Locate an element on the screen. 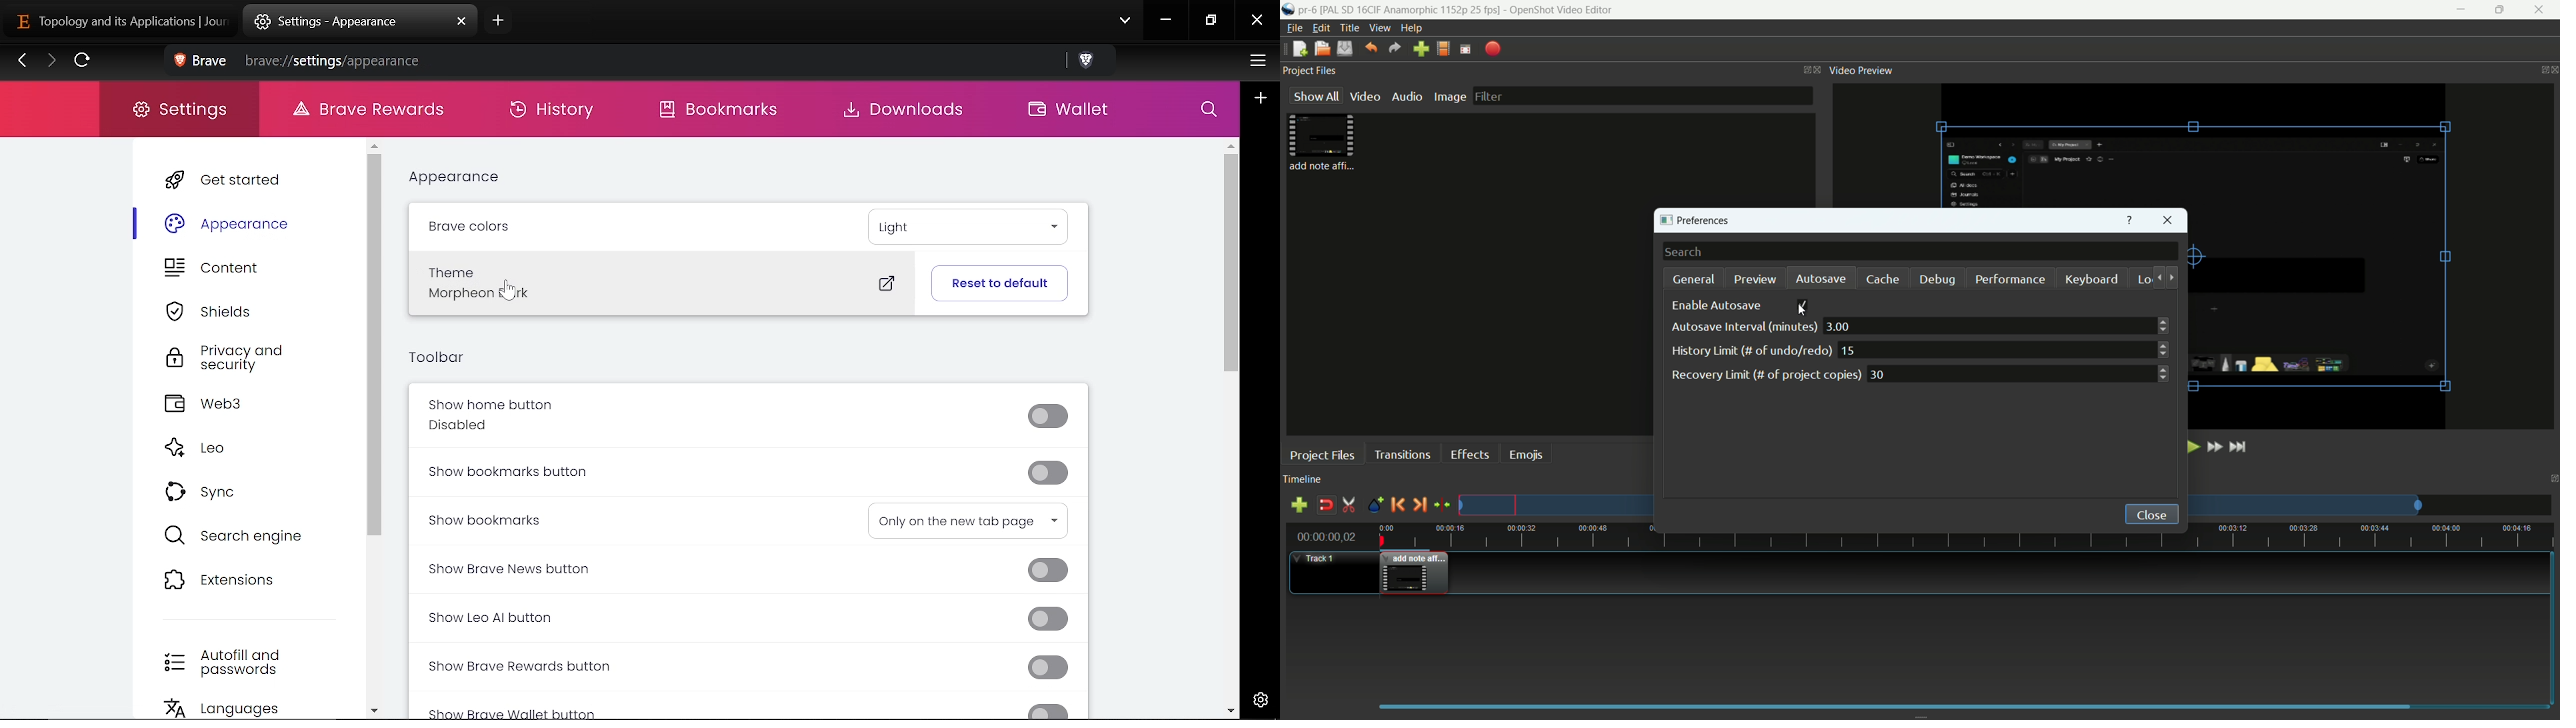 The width and height of the screenshot is (2576, 728). new file is located at coordinates (1299, 49).